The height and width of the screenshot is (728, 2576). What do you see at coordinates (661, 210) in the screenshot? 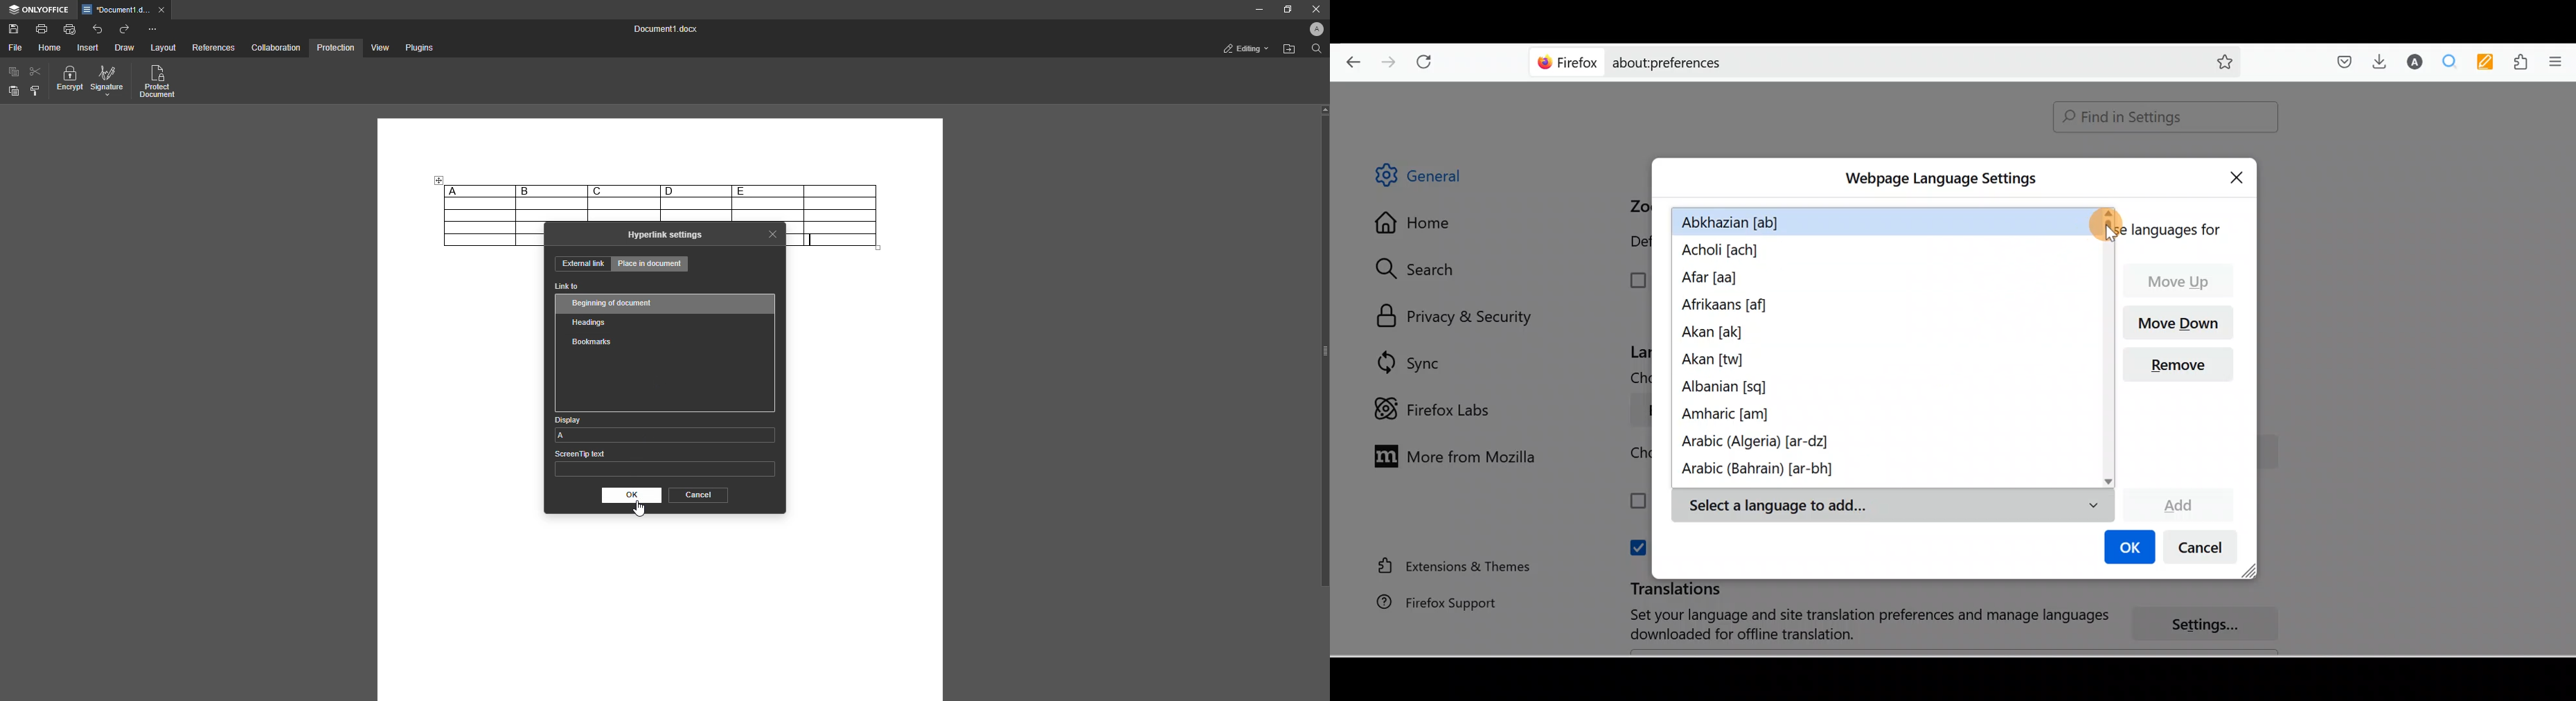
I see `Cells` at bounding box center [661, 210].